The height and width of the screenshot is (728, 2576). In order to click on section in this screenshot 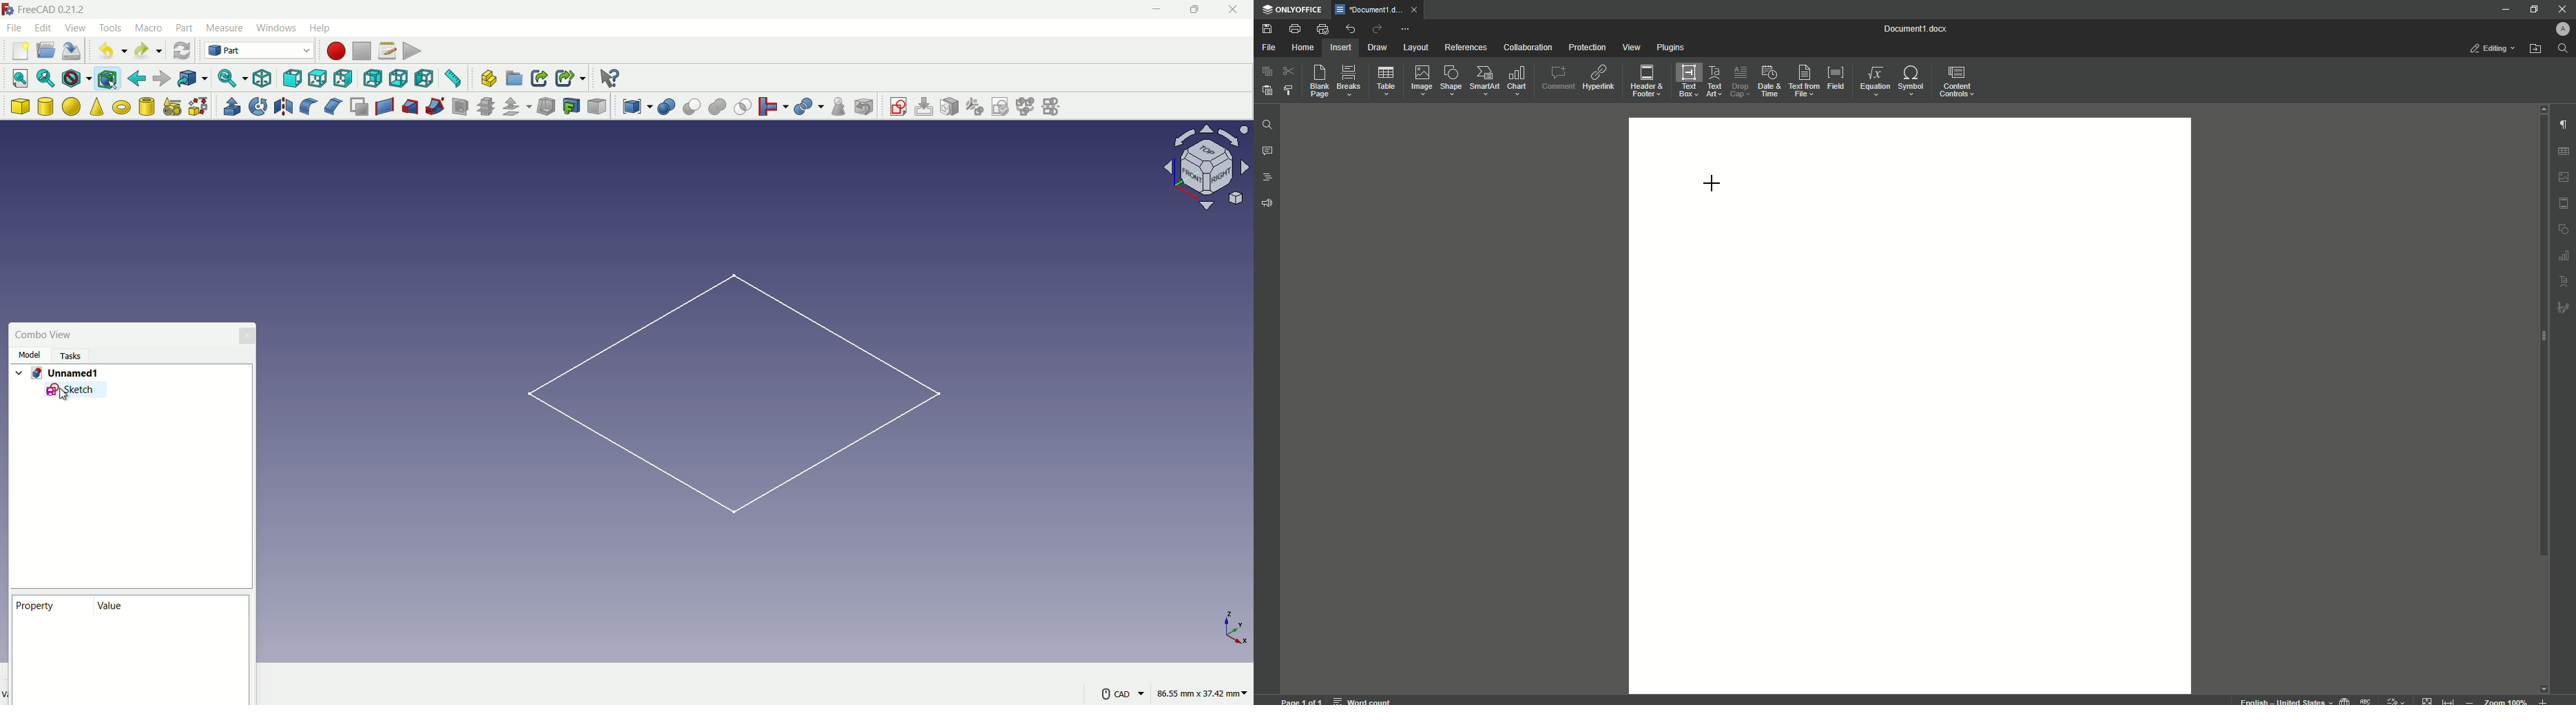, I will do `click(462, 108)`.